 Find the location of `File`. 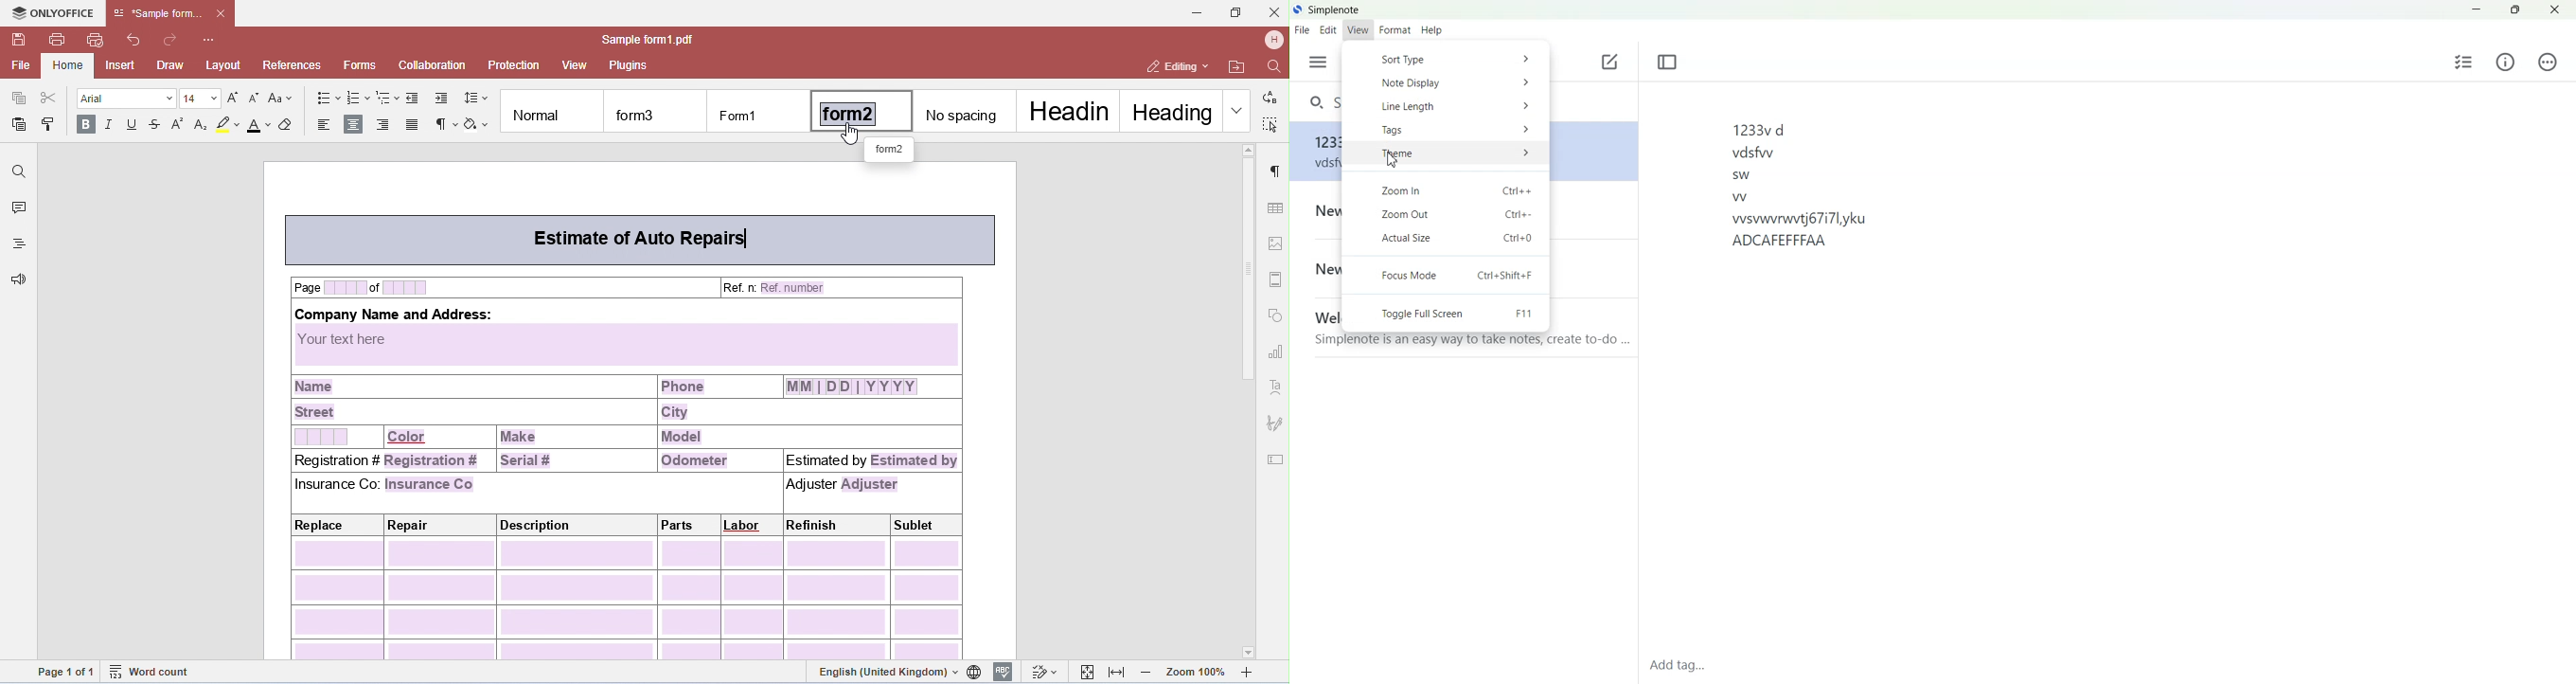

File is located at coordinates (1301, 30).